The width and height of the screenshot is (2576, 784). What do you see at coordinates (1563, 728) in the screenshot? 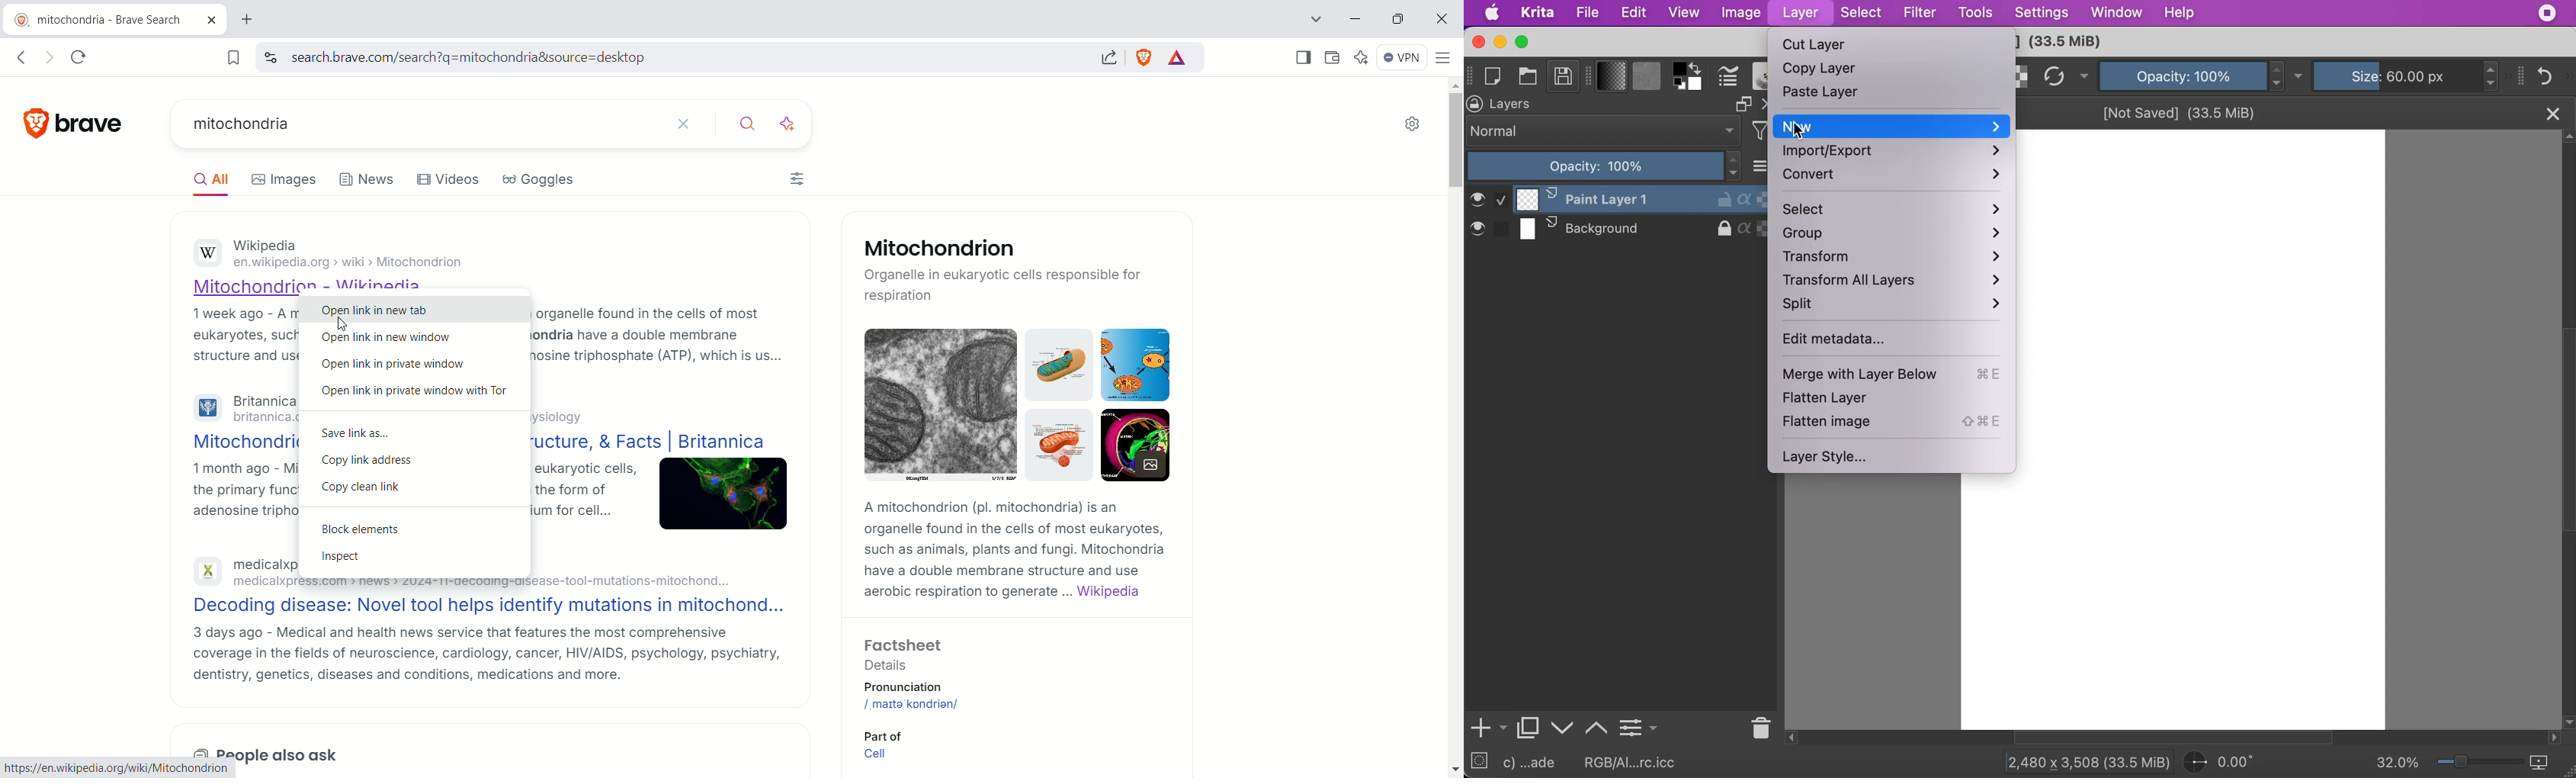
I see `move layer or mask down` at bounding box center [1563, 728].